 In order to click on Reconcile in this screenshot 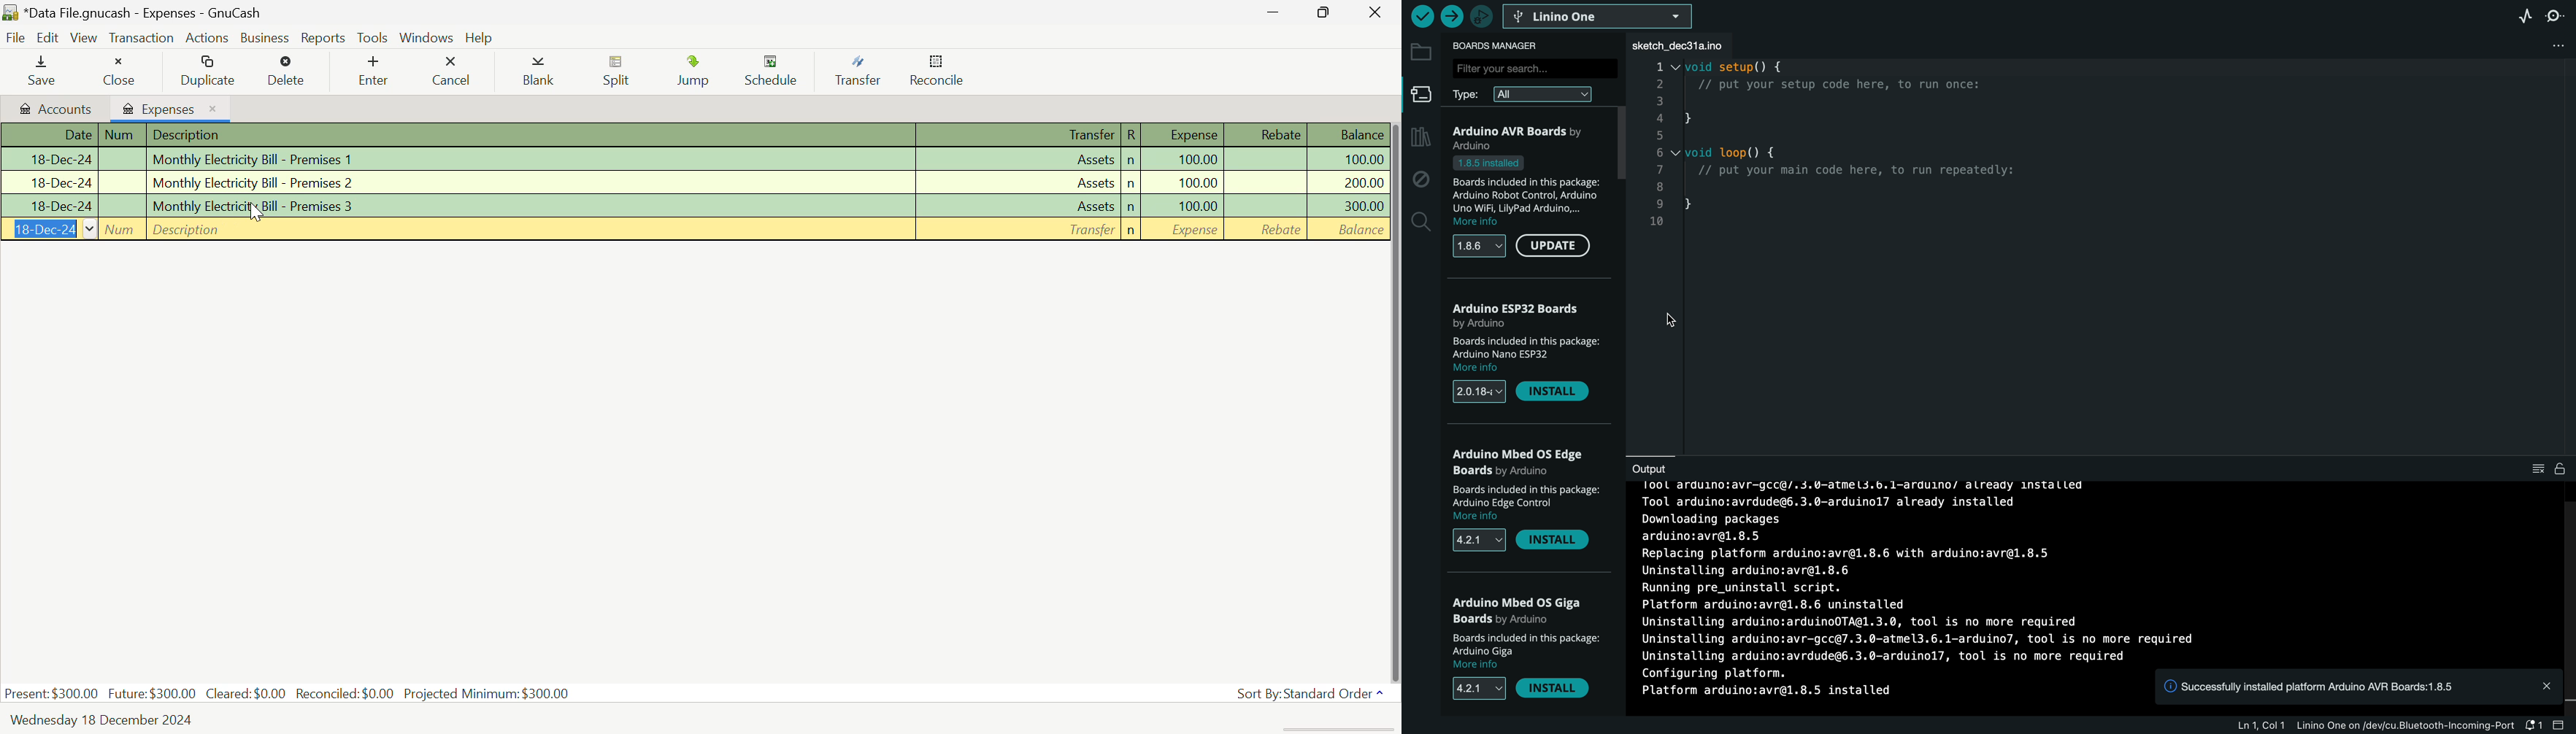, I will do `click(937, 74)`.